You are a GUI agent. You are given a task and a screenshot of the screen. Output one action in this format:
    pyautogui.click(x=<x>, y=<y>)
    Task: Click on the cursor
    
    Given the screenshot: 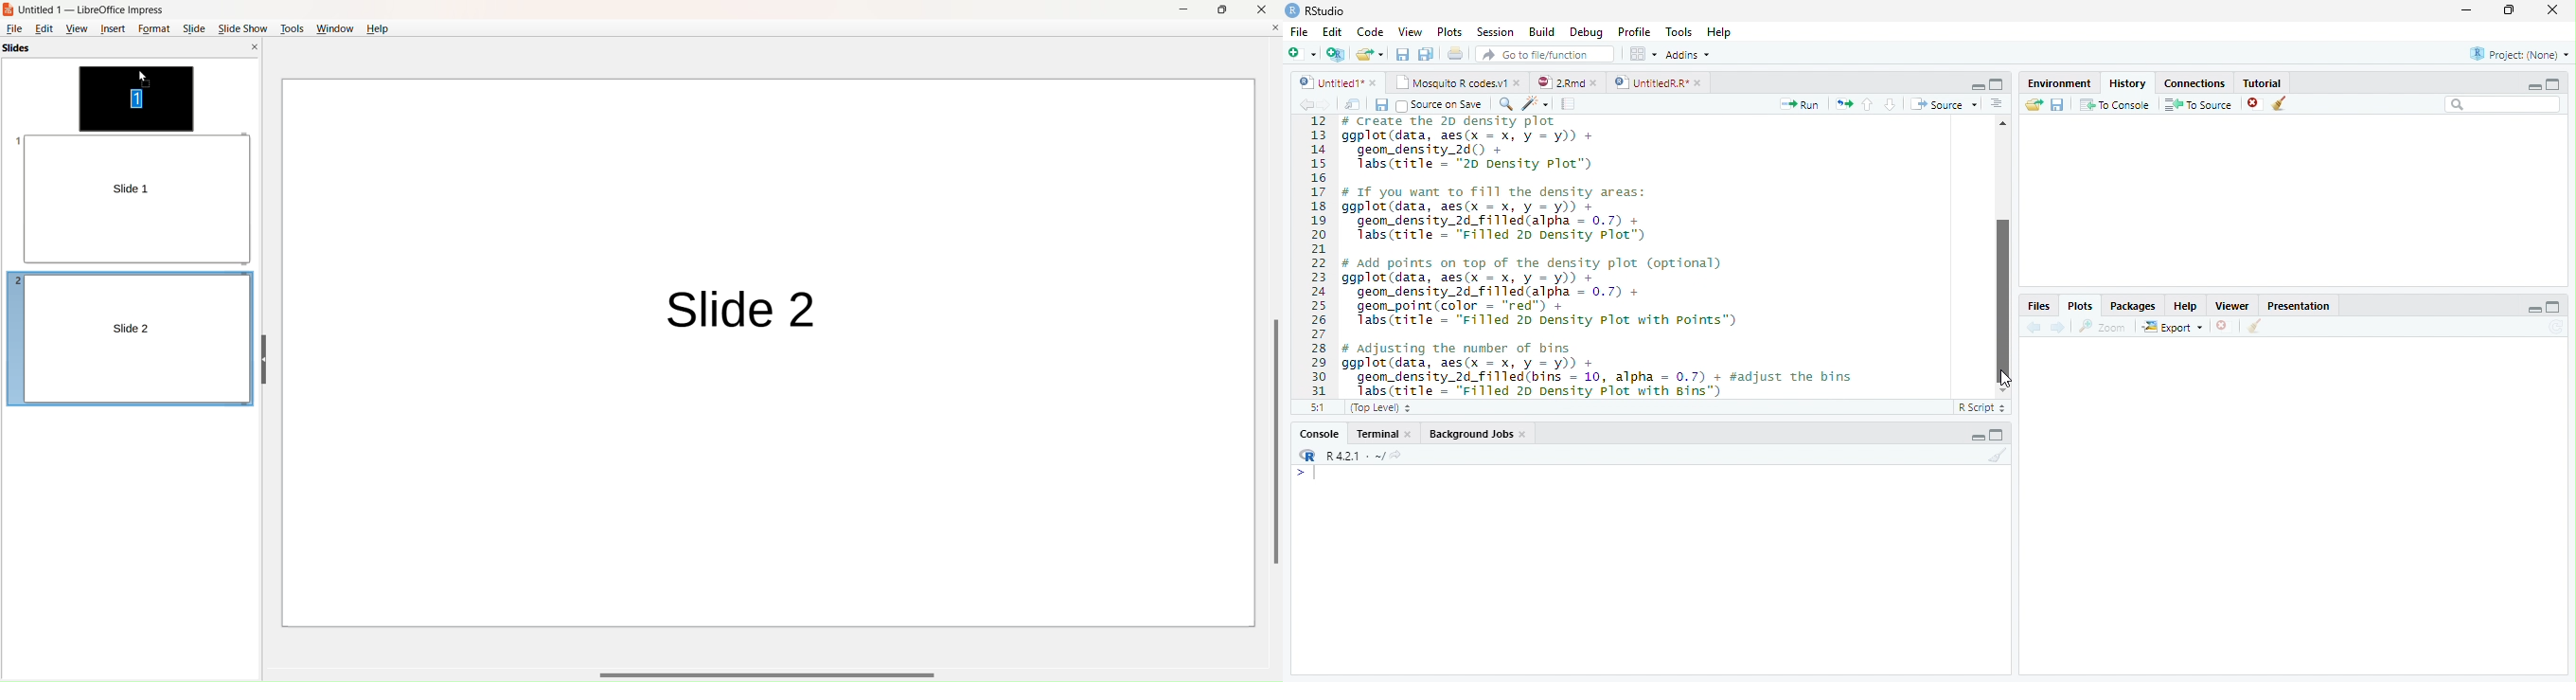 What is the action you would take?
    pyautogui.click(x=2004, y=370)
    